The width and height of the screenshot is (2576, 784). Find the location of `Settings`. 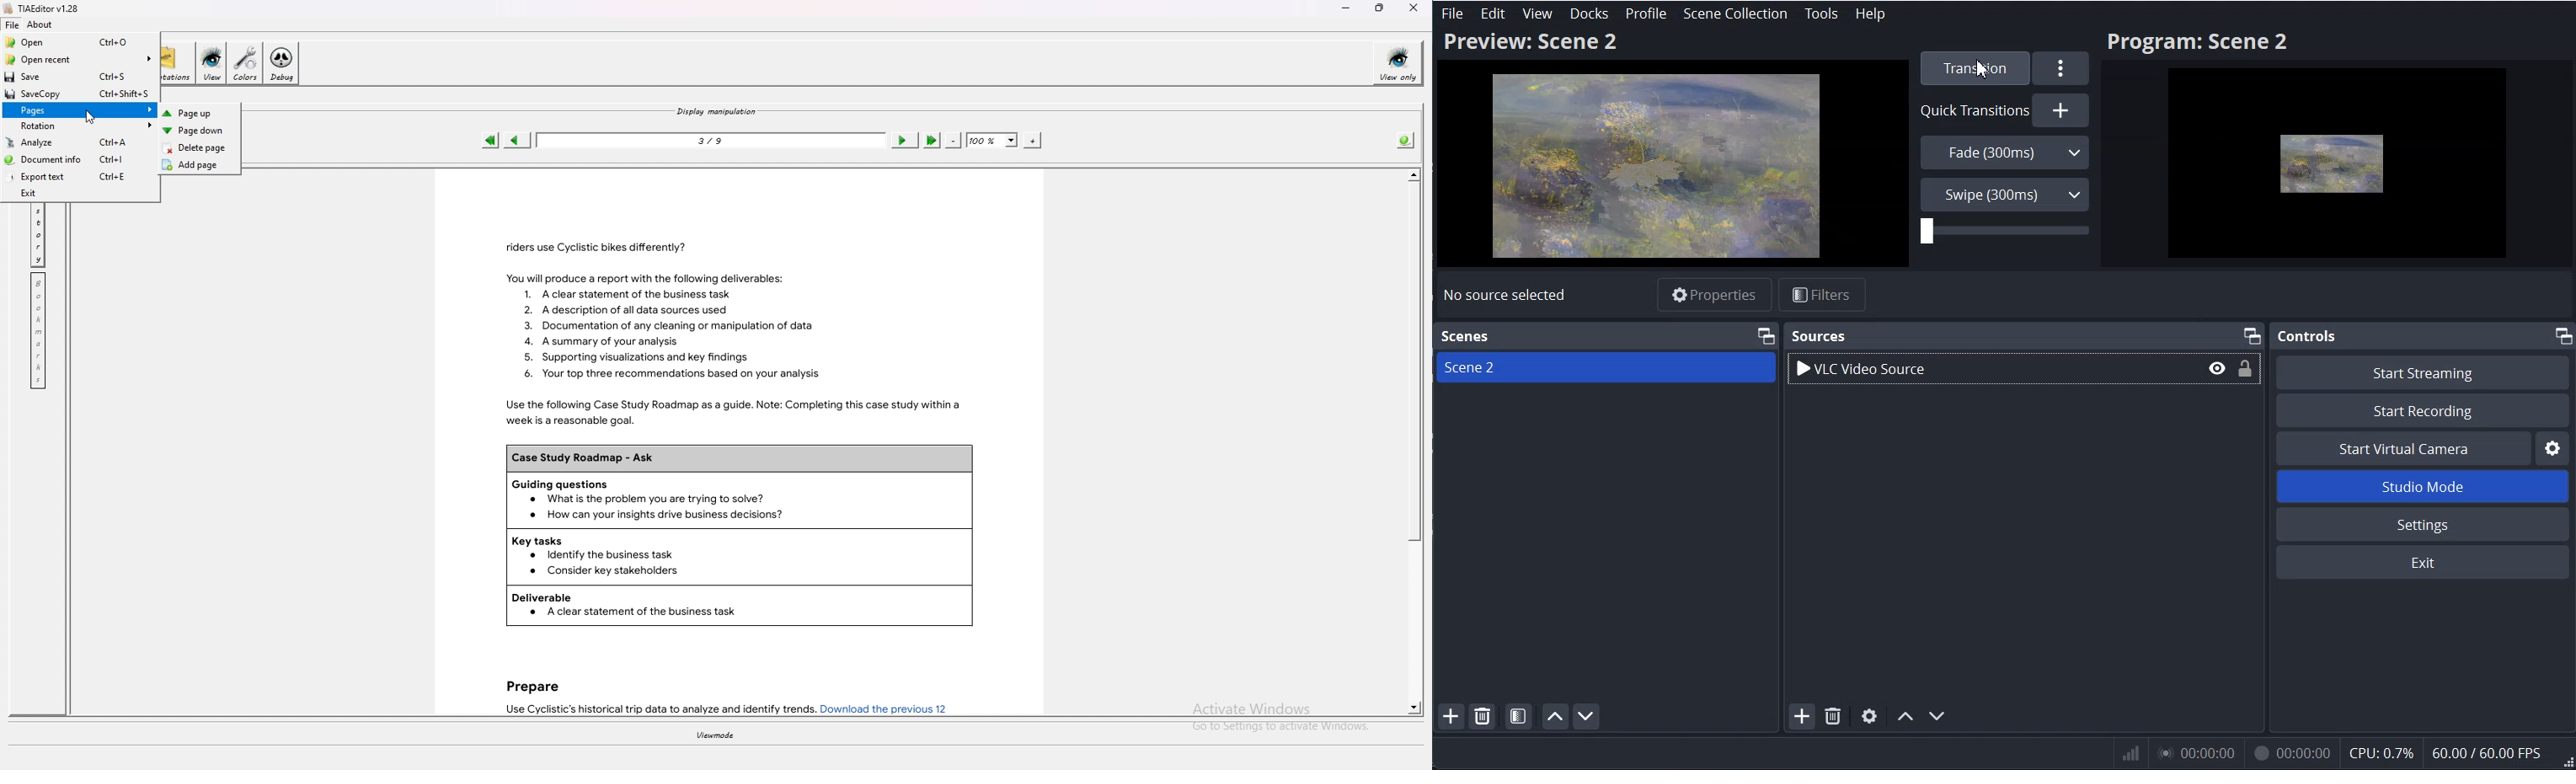

Settings is located at coordinates (2425, 524).